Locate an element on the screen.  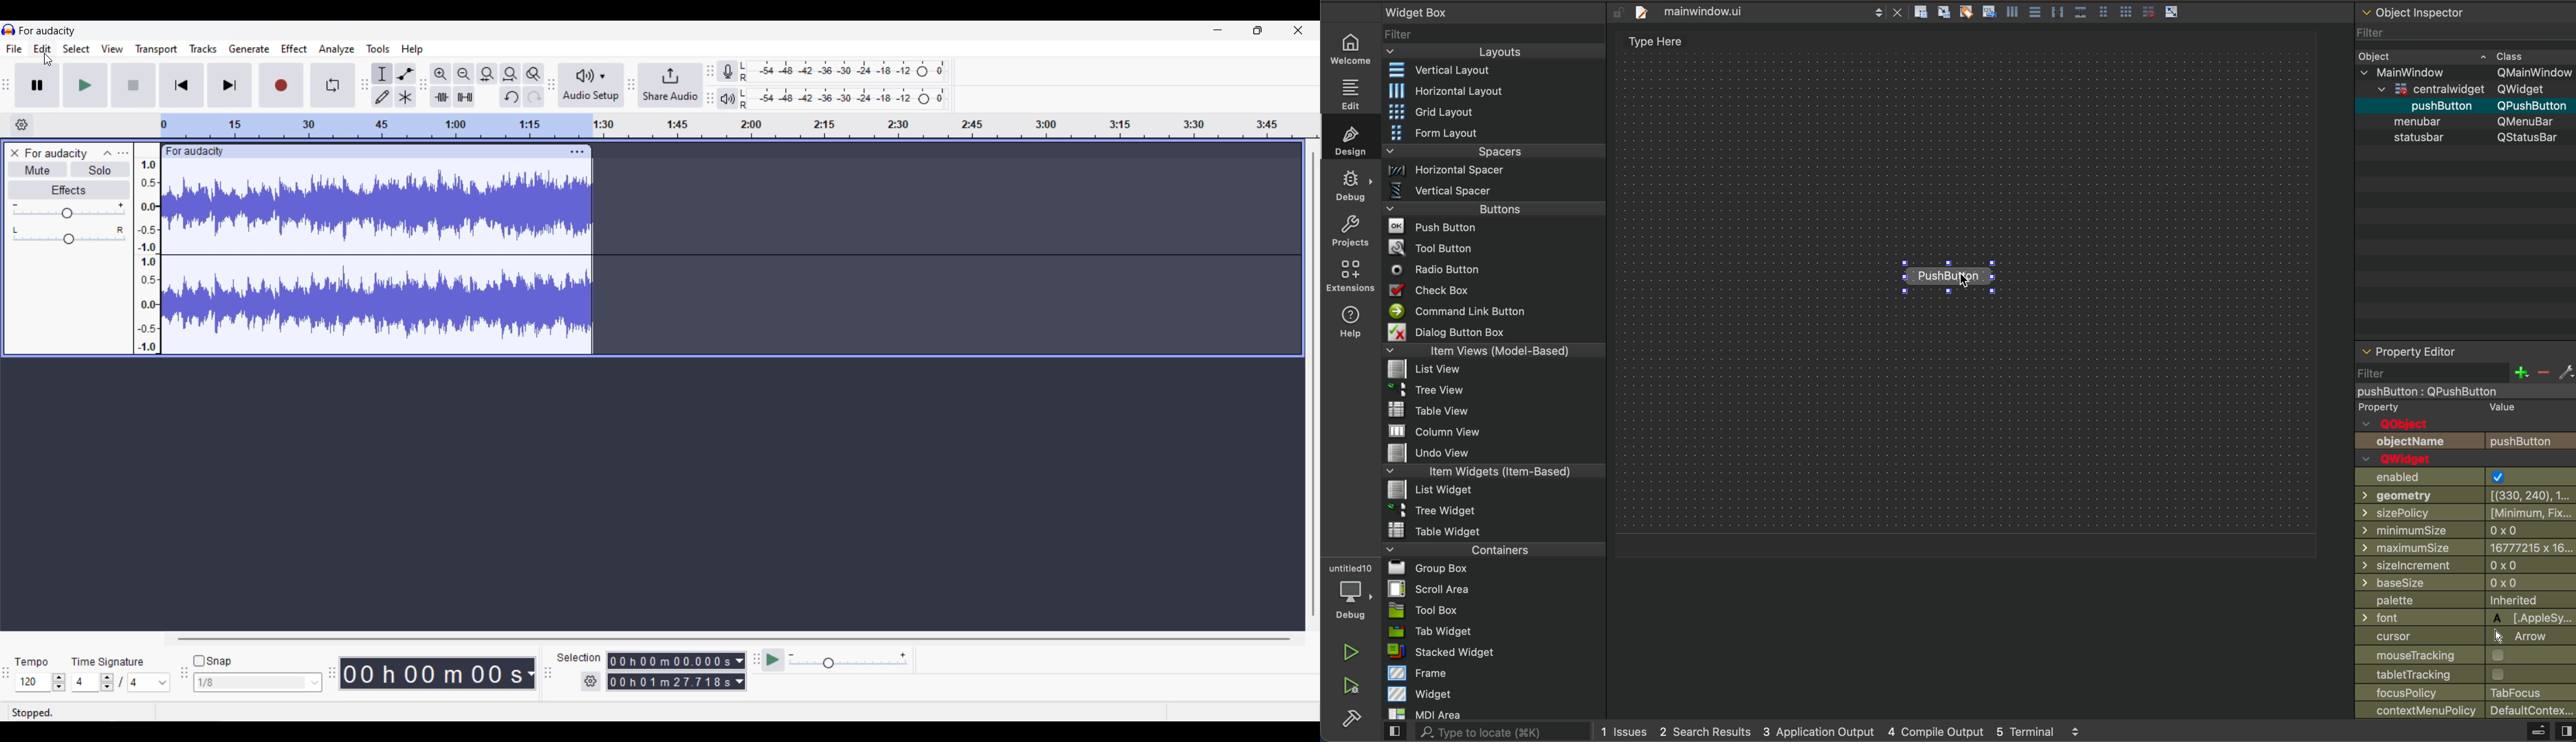
projects is located at coordinates (1350, 231).